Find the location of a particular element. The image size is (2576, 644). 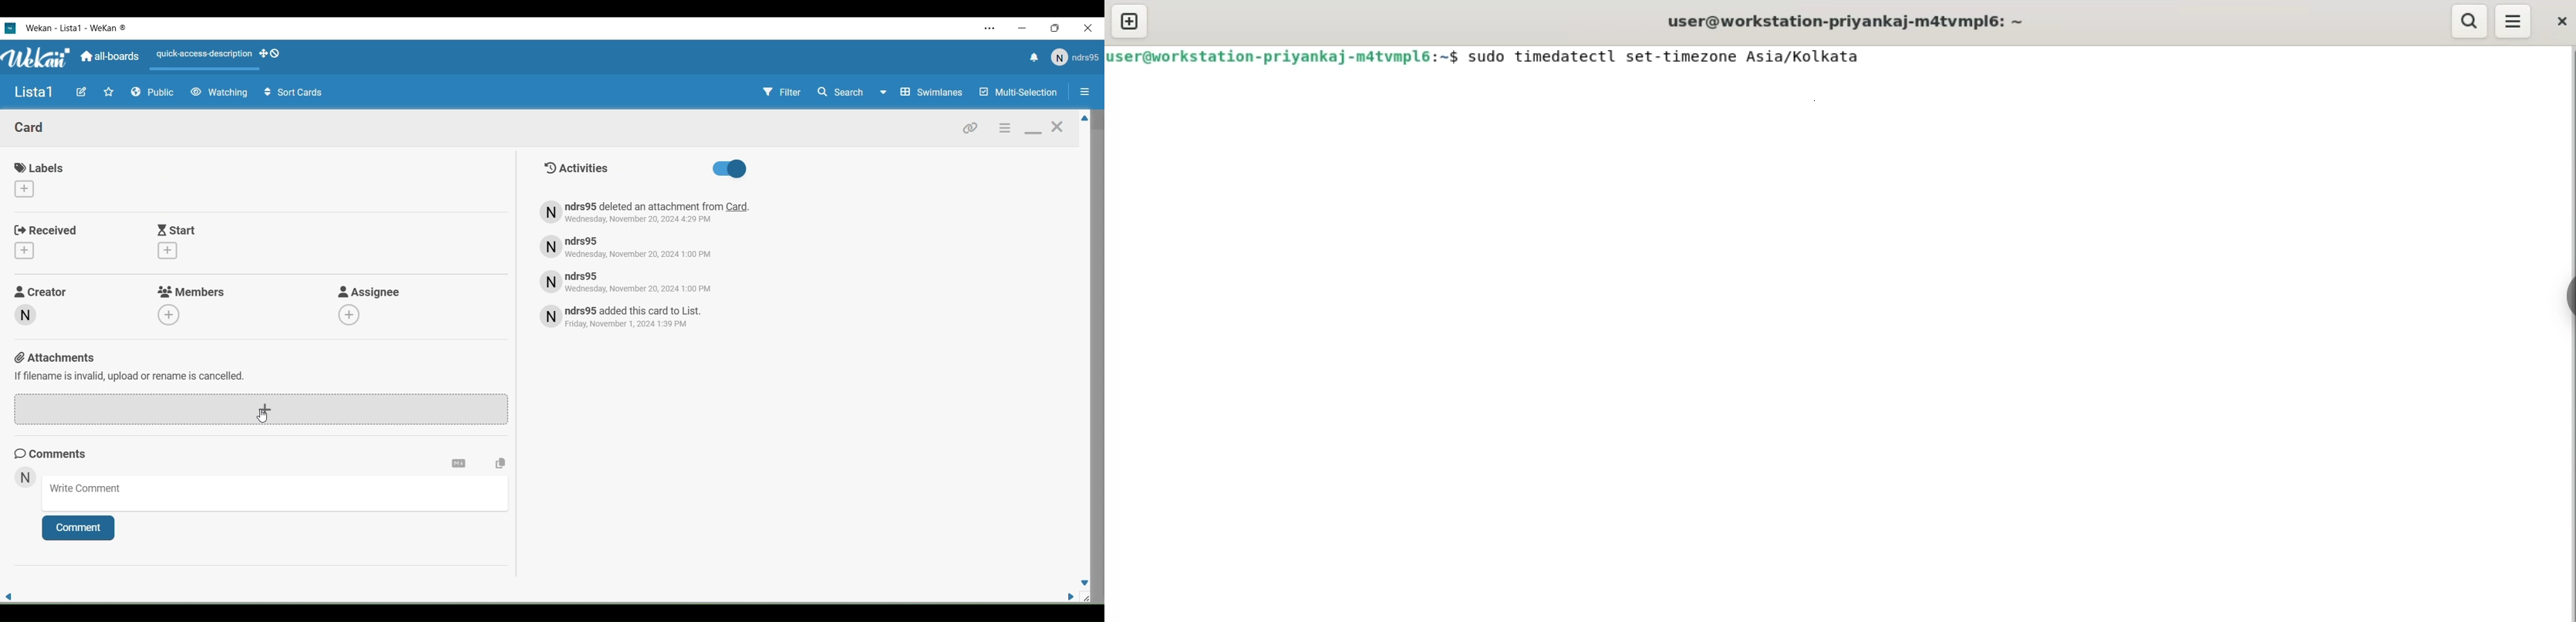

Card is located at coordinates (30, 127).